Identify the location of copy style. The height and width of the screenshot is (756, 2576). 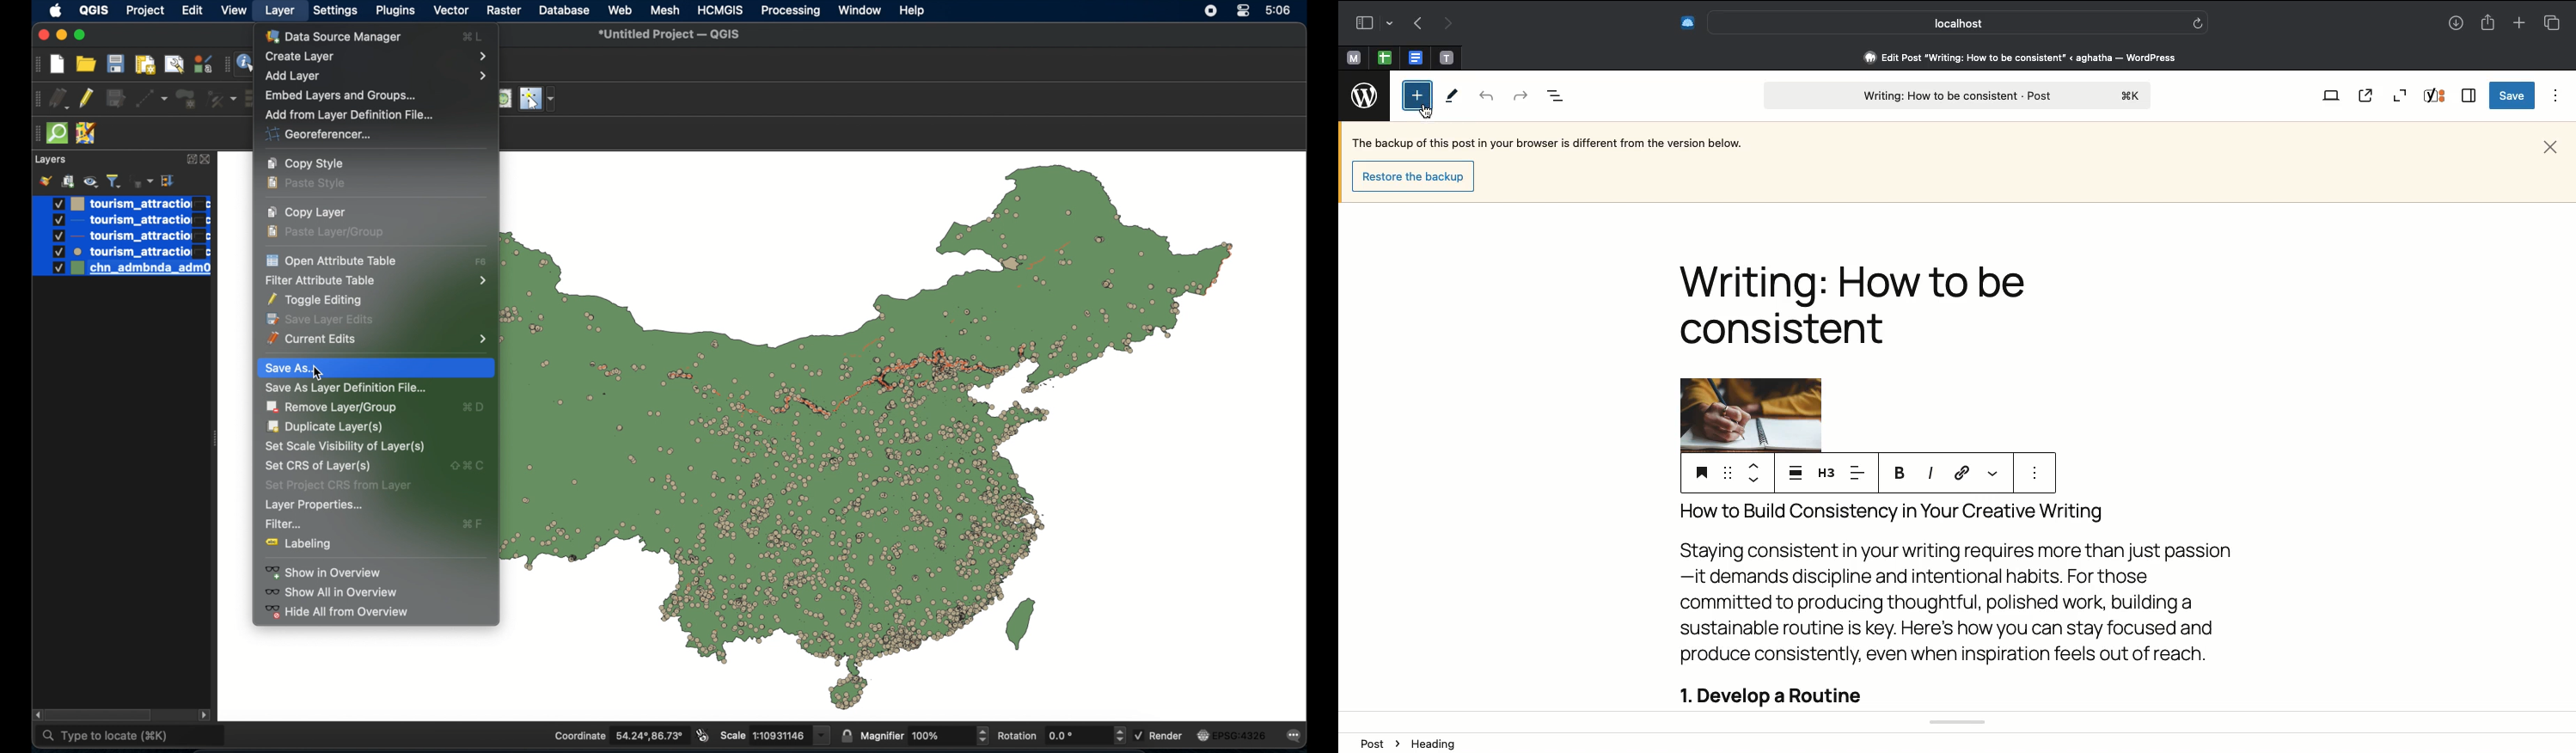
(305, 163).